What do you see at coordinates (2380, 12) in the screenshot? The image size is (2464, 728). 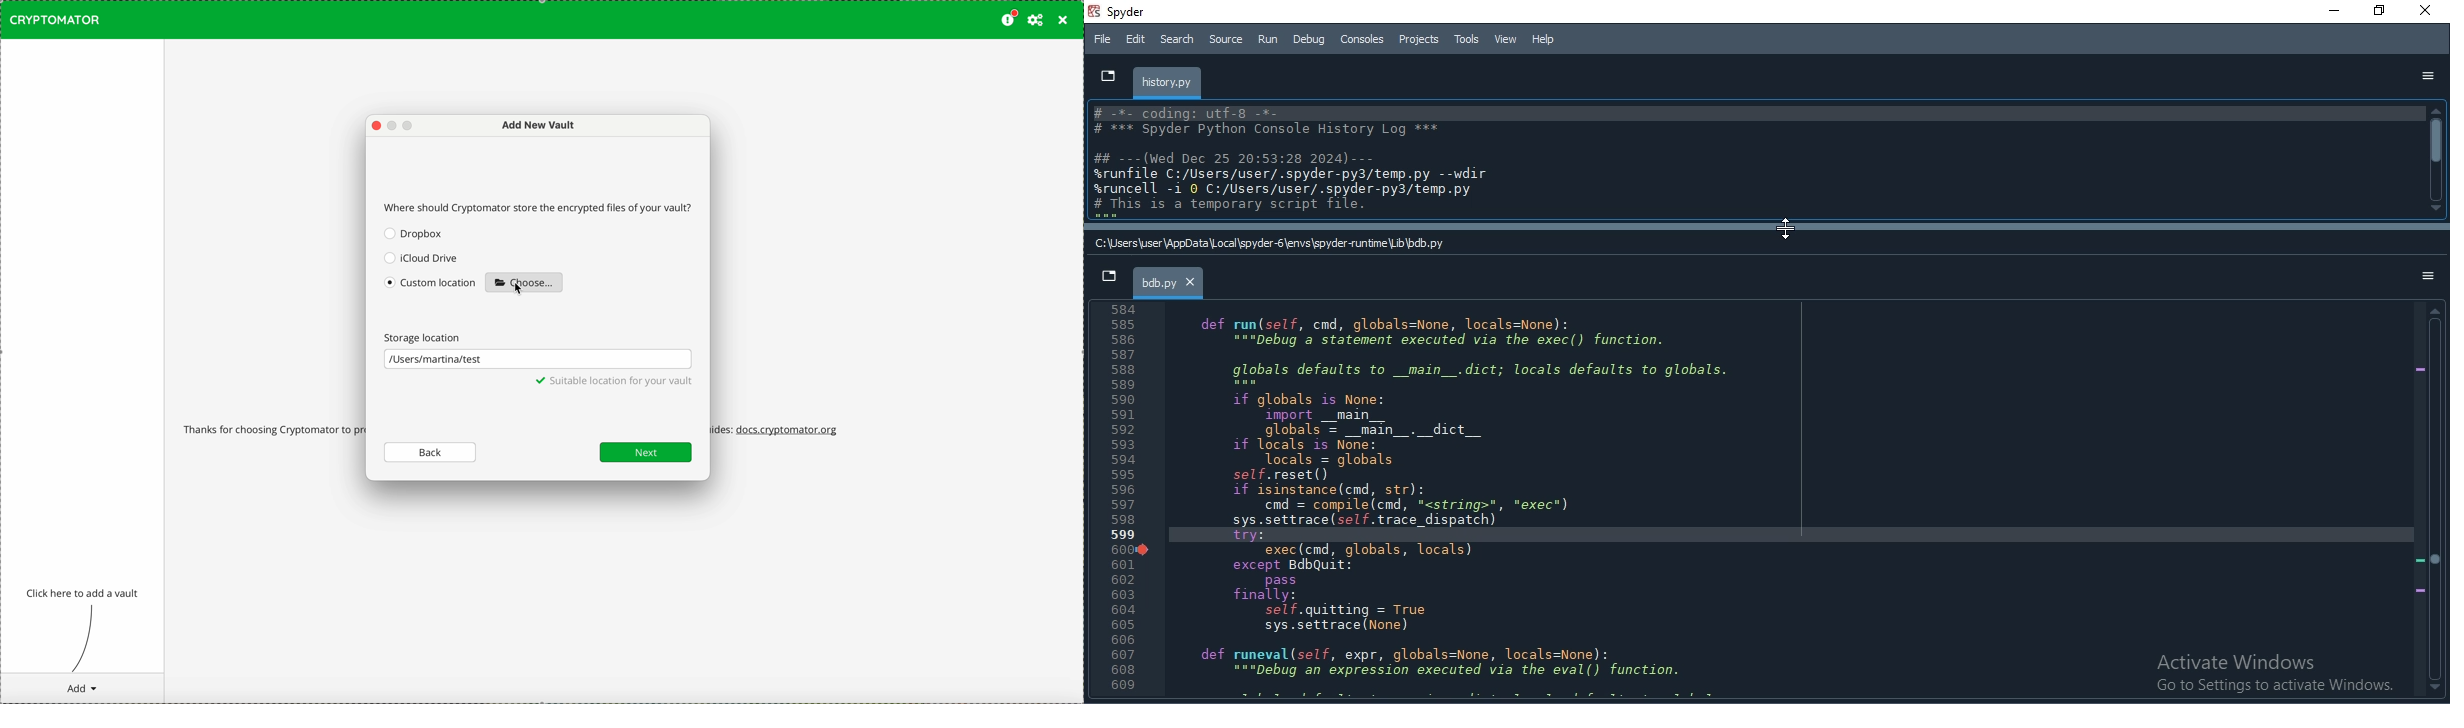 I see `restore` at bounding box center [2380, 12].